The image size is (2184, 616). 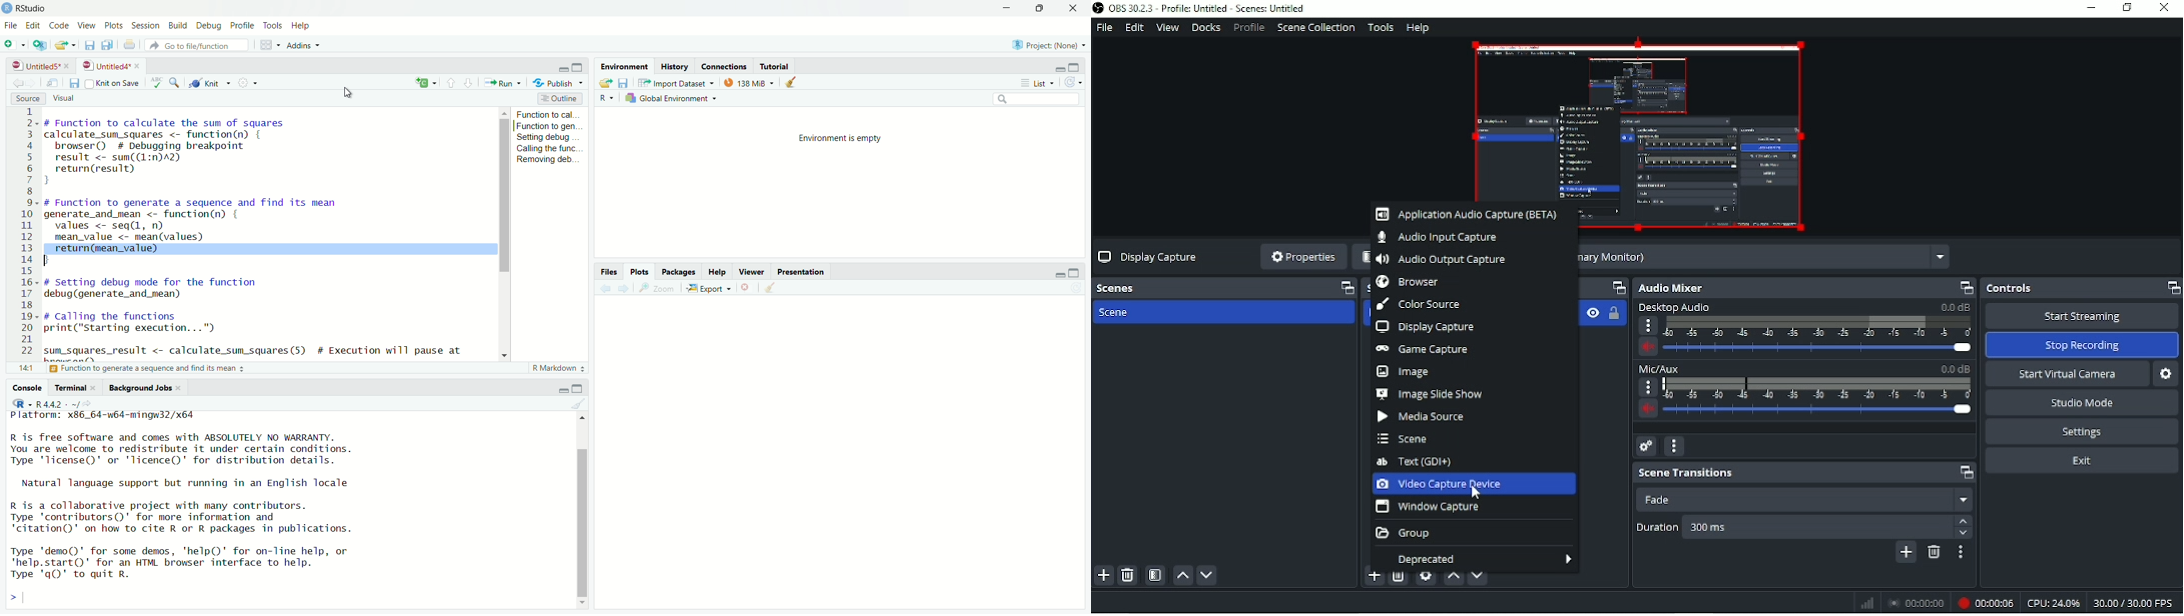 What do you see at coordinates (111, 83) in the screenshot?
I see `source on save` at bounding box center [111, 83].